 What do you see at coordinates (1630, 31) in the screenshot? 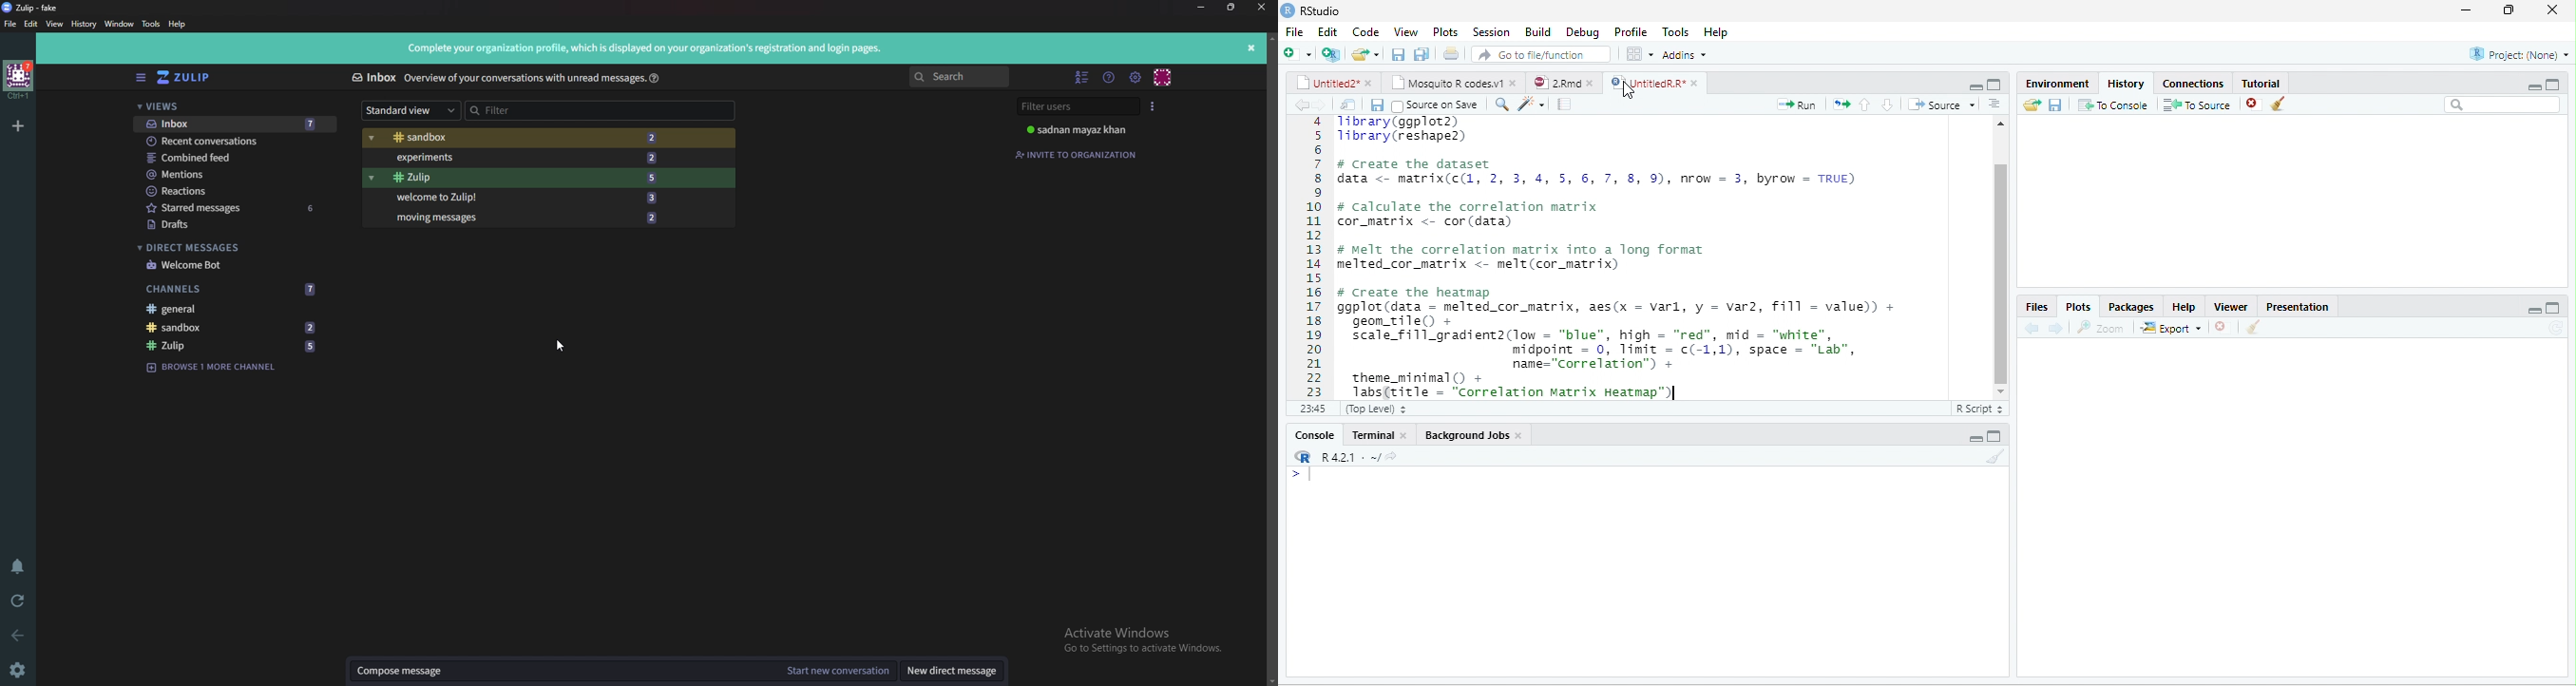
I see `profile` at bounding box center [1630, 31].